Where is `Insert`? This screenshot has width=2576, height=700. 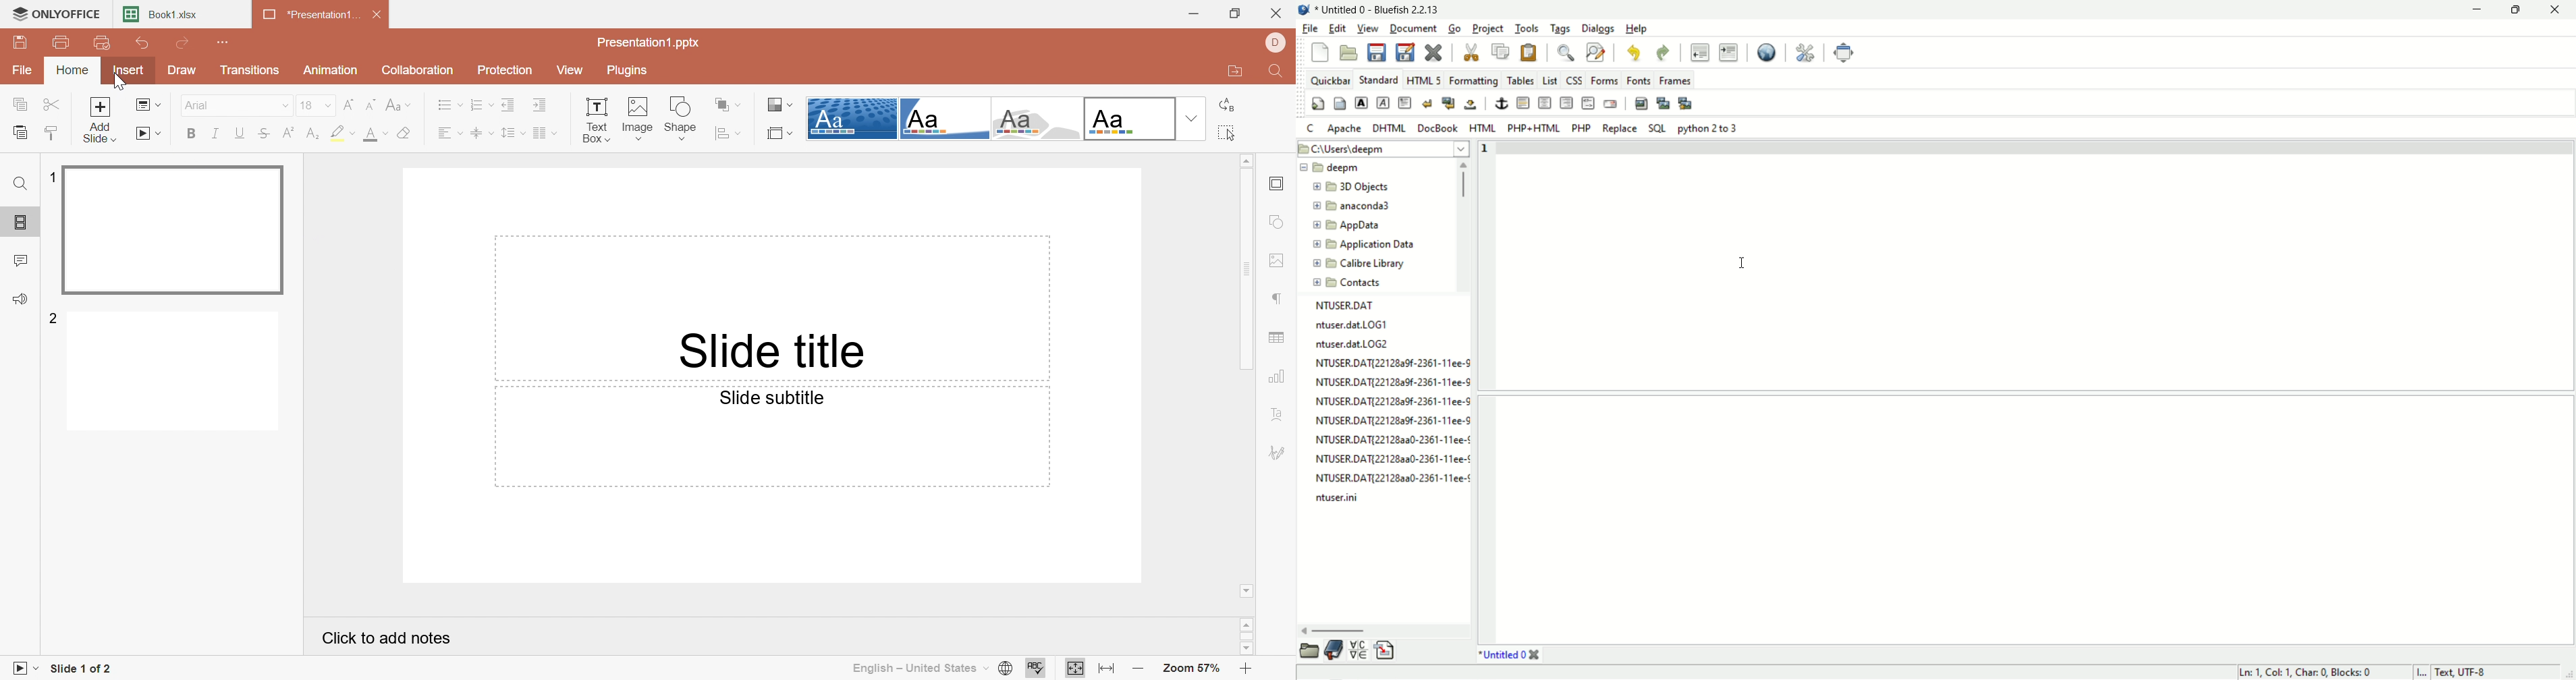
Insert is located at coordinates (128, 72).